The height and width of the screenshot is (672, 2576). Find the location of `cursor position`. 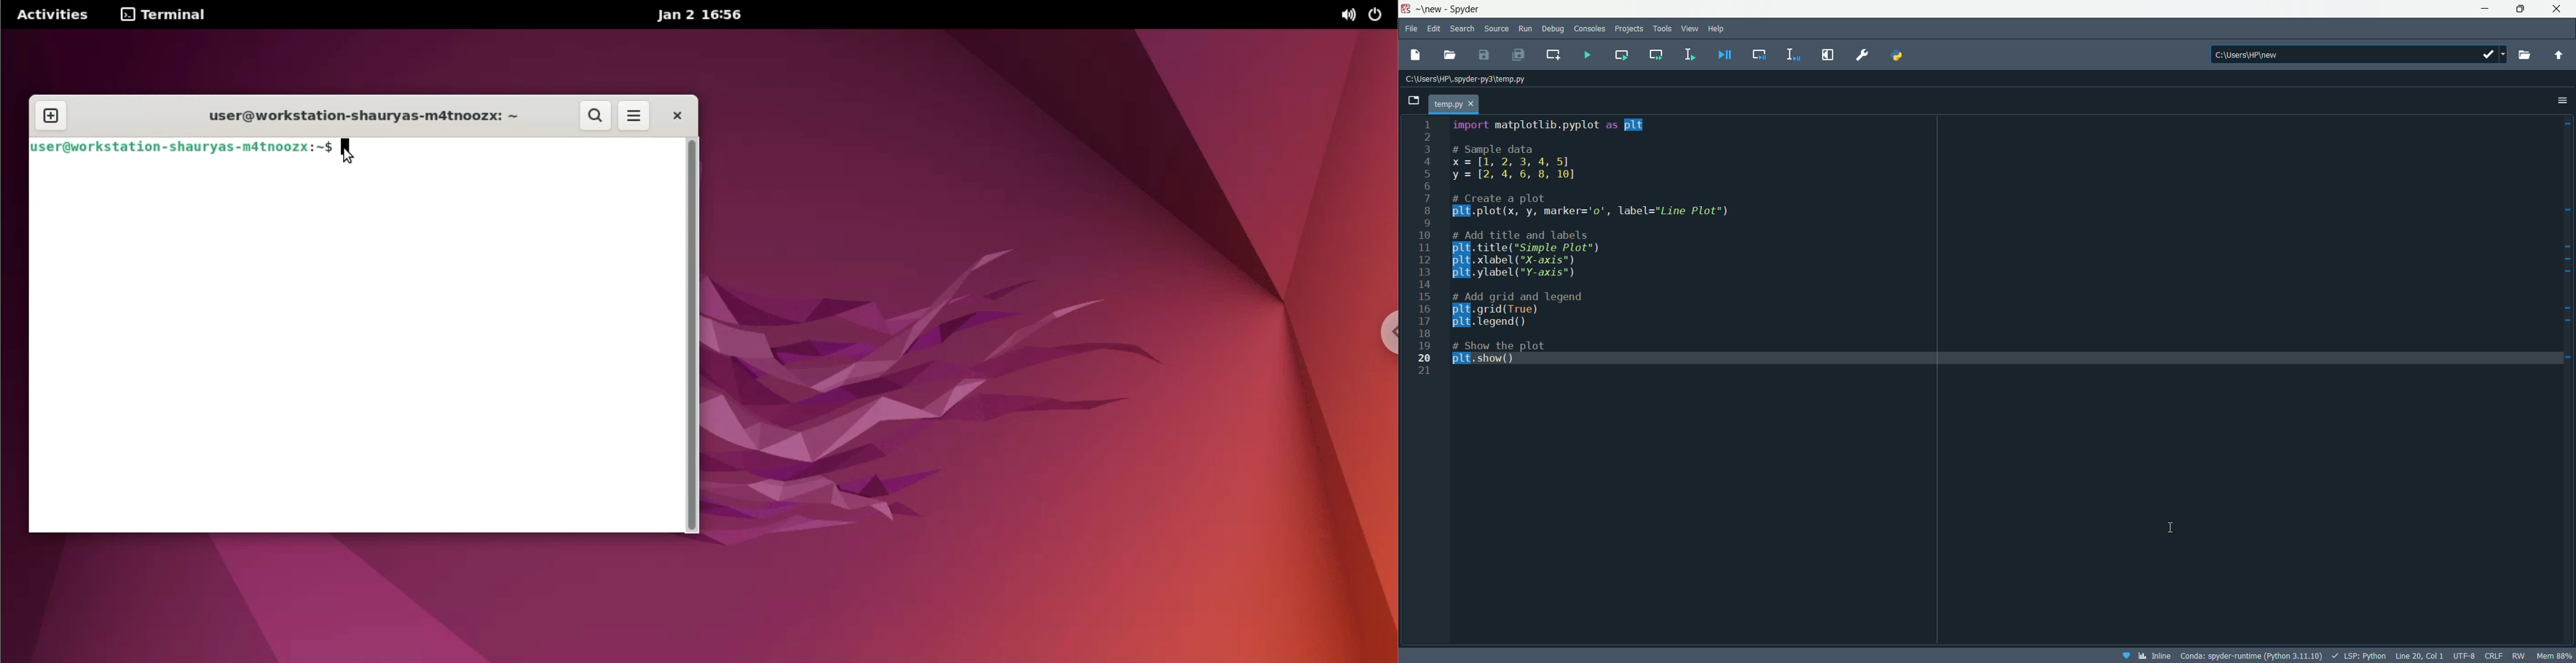

cursor position is located at coordinates (2420, 655).